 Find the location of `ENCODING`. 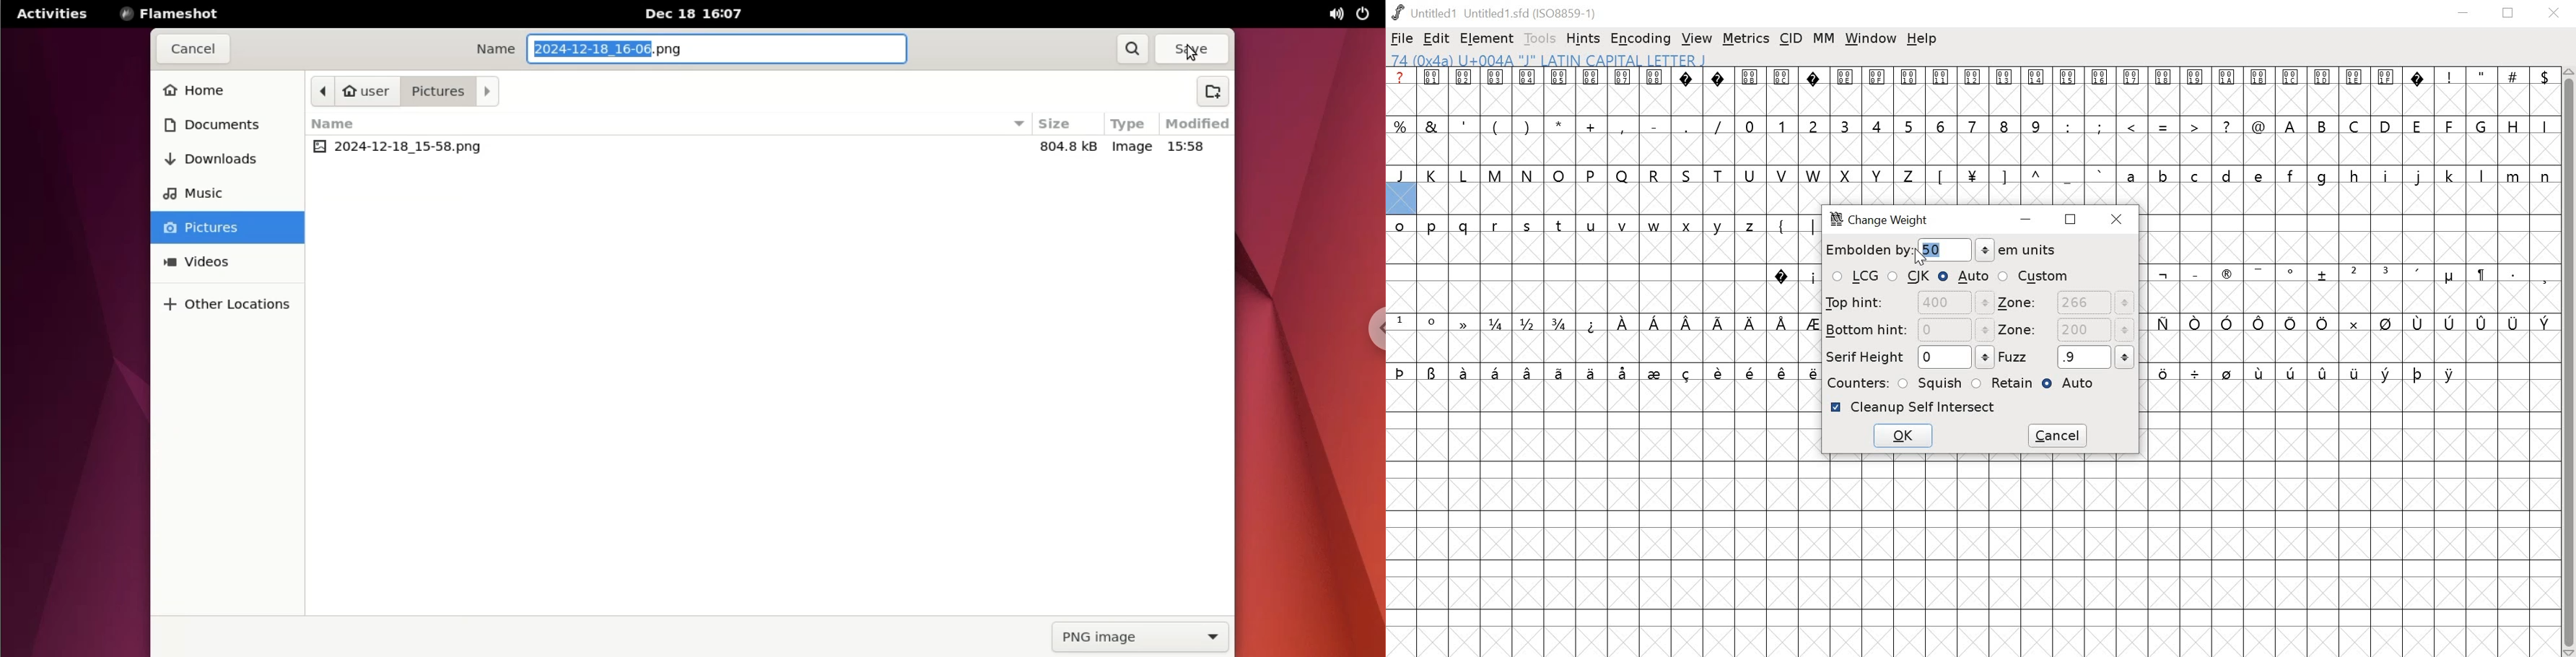

ENCODING is located at coordinates (1641, 39).